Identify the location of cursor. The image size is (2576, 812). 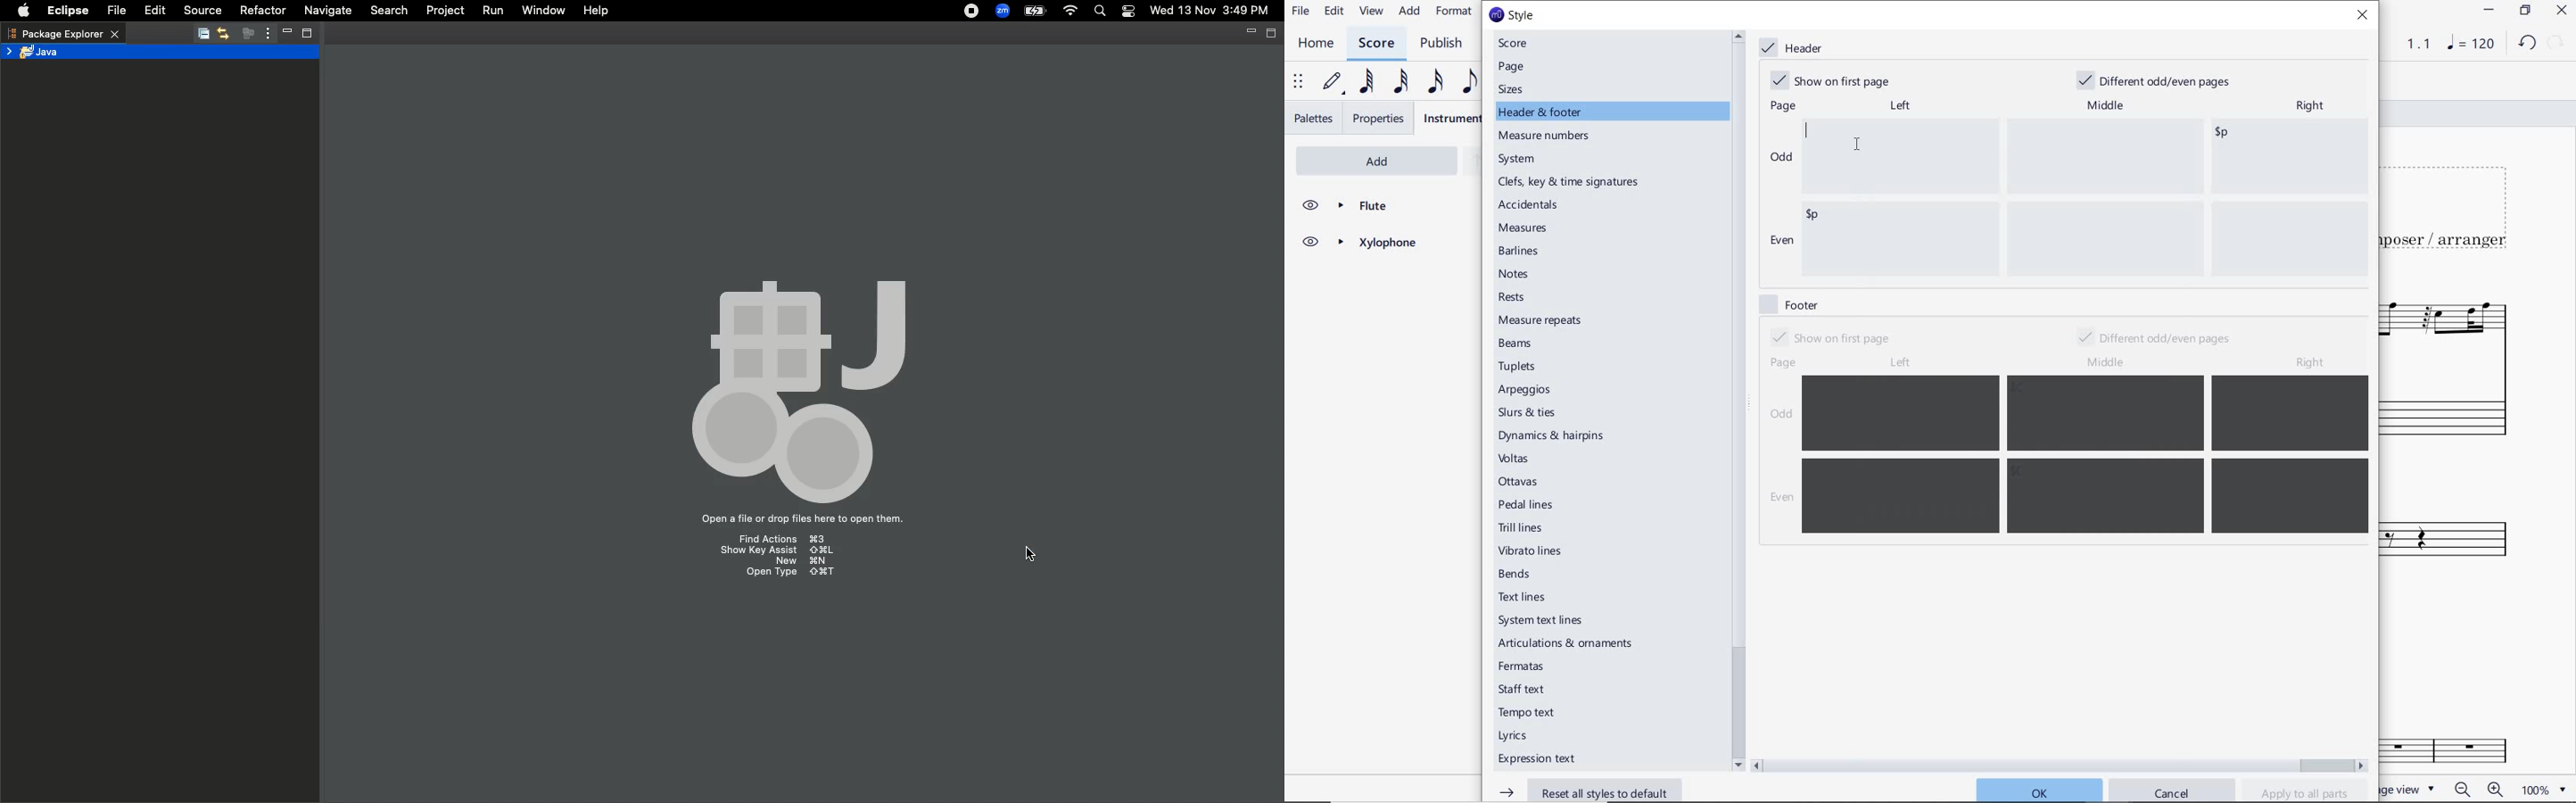
(1858, 145).